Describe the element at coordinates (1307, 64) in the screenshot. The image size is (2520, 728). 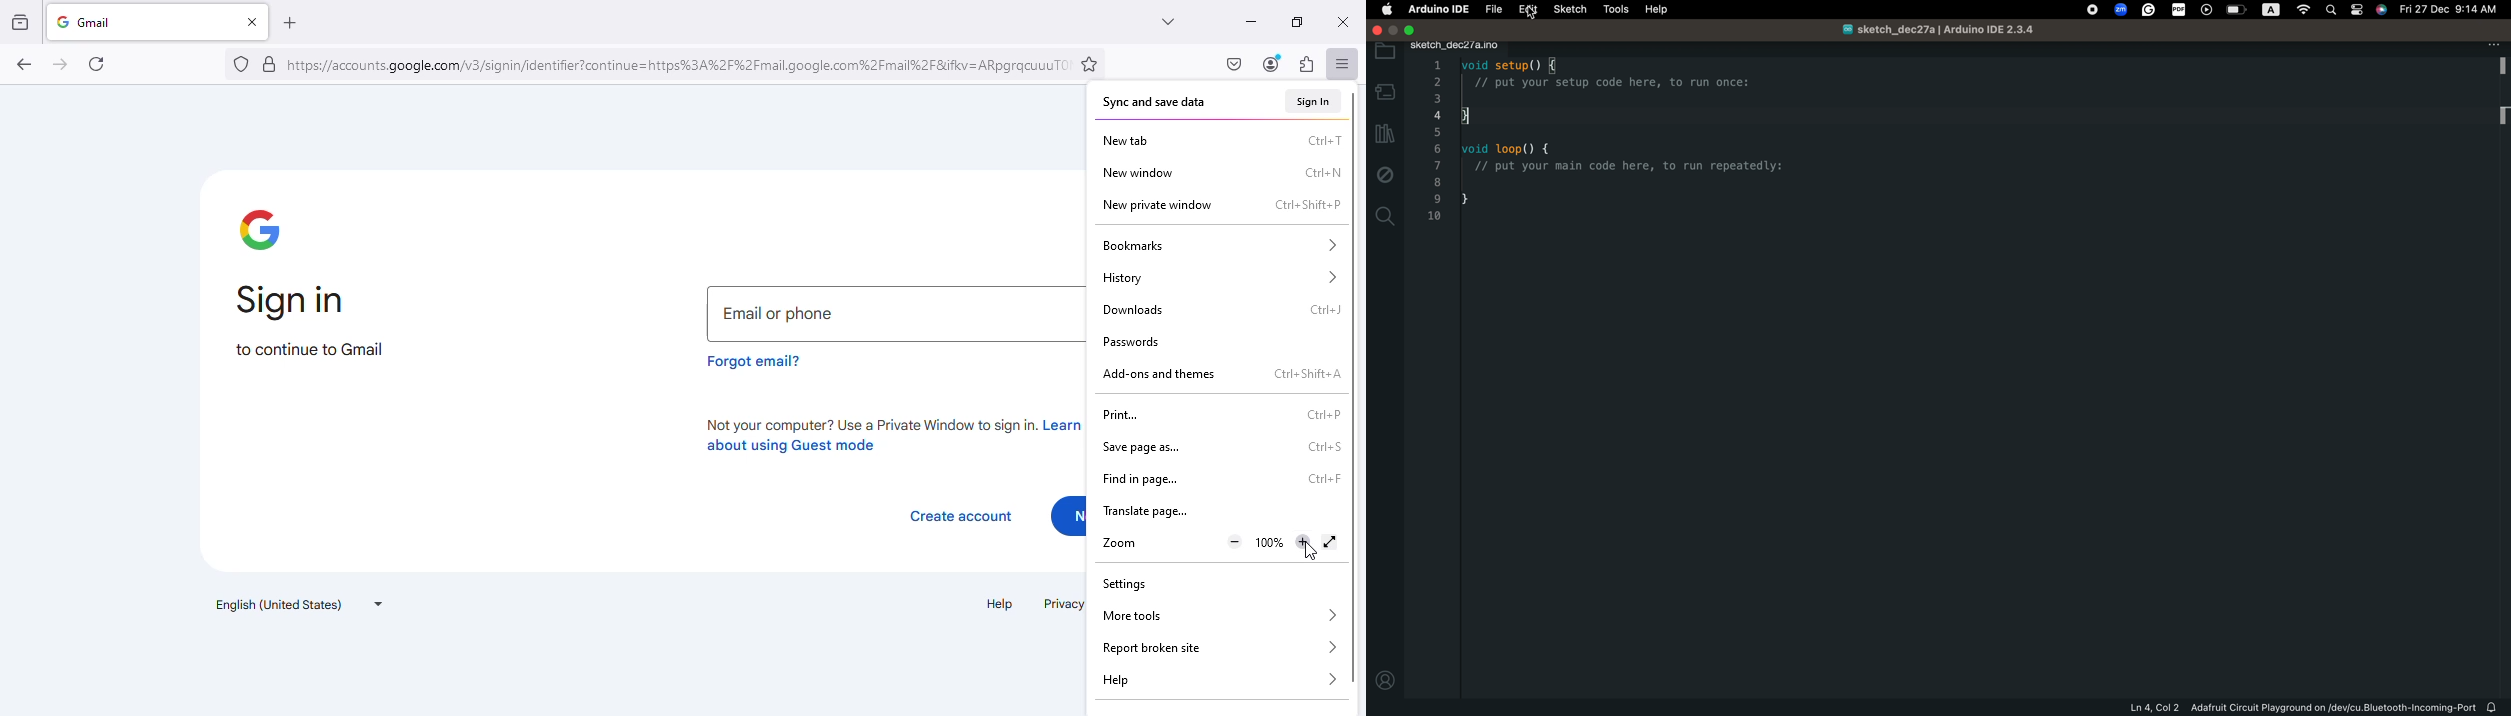
I see `extensions` at that location.